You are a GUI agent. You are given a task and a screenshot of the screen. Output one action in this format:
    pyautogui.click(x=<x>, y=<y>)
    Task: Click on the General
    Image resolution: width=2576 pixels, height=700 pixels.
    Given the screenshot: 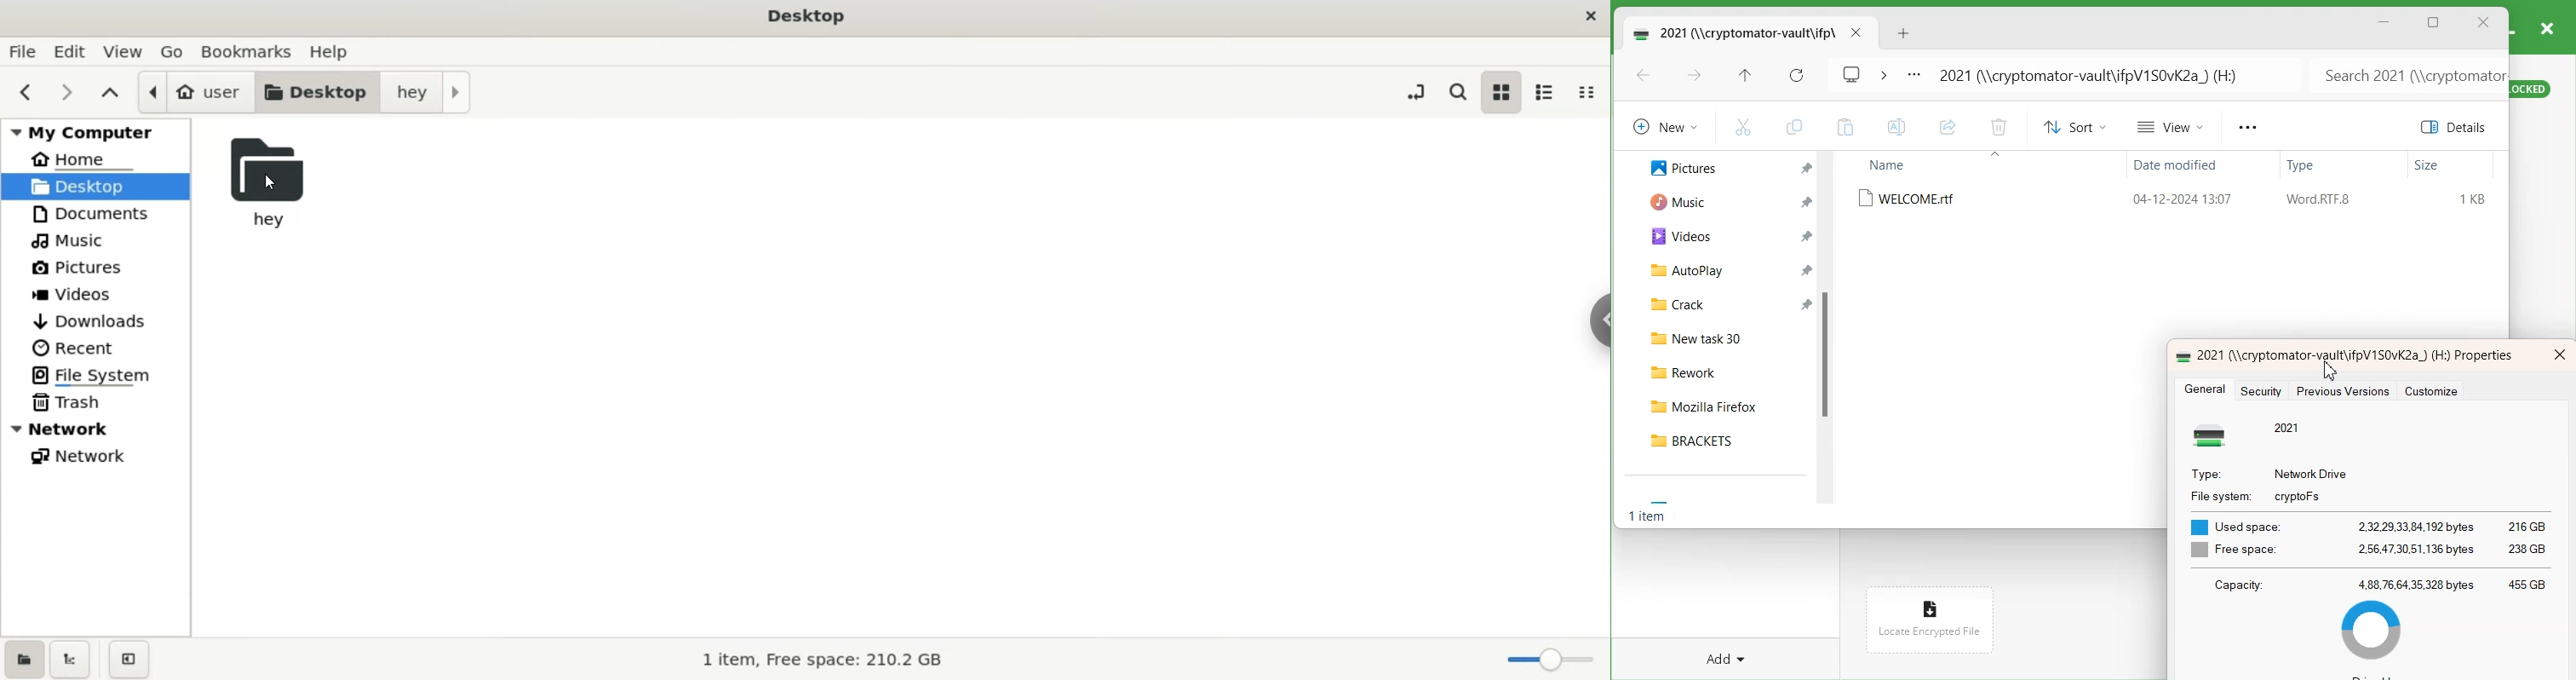 What is the action you would take?
    pyautogui.click(x=2206, y=389)
    